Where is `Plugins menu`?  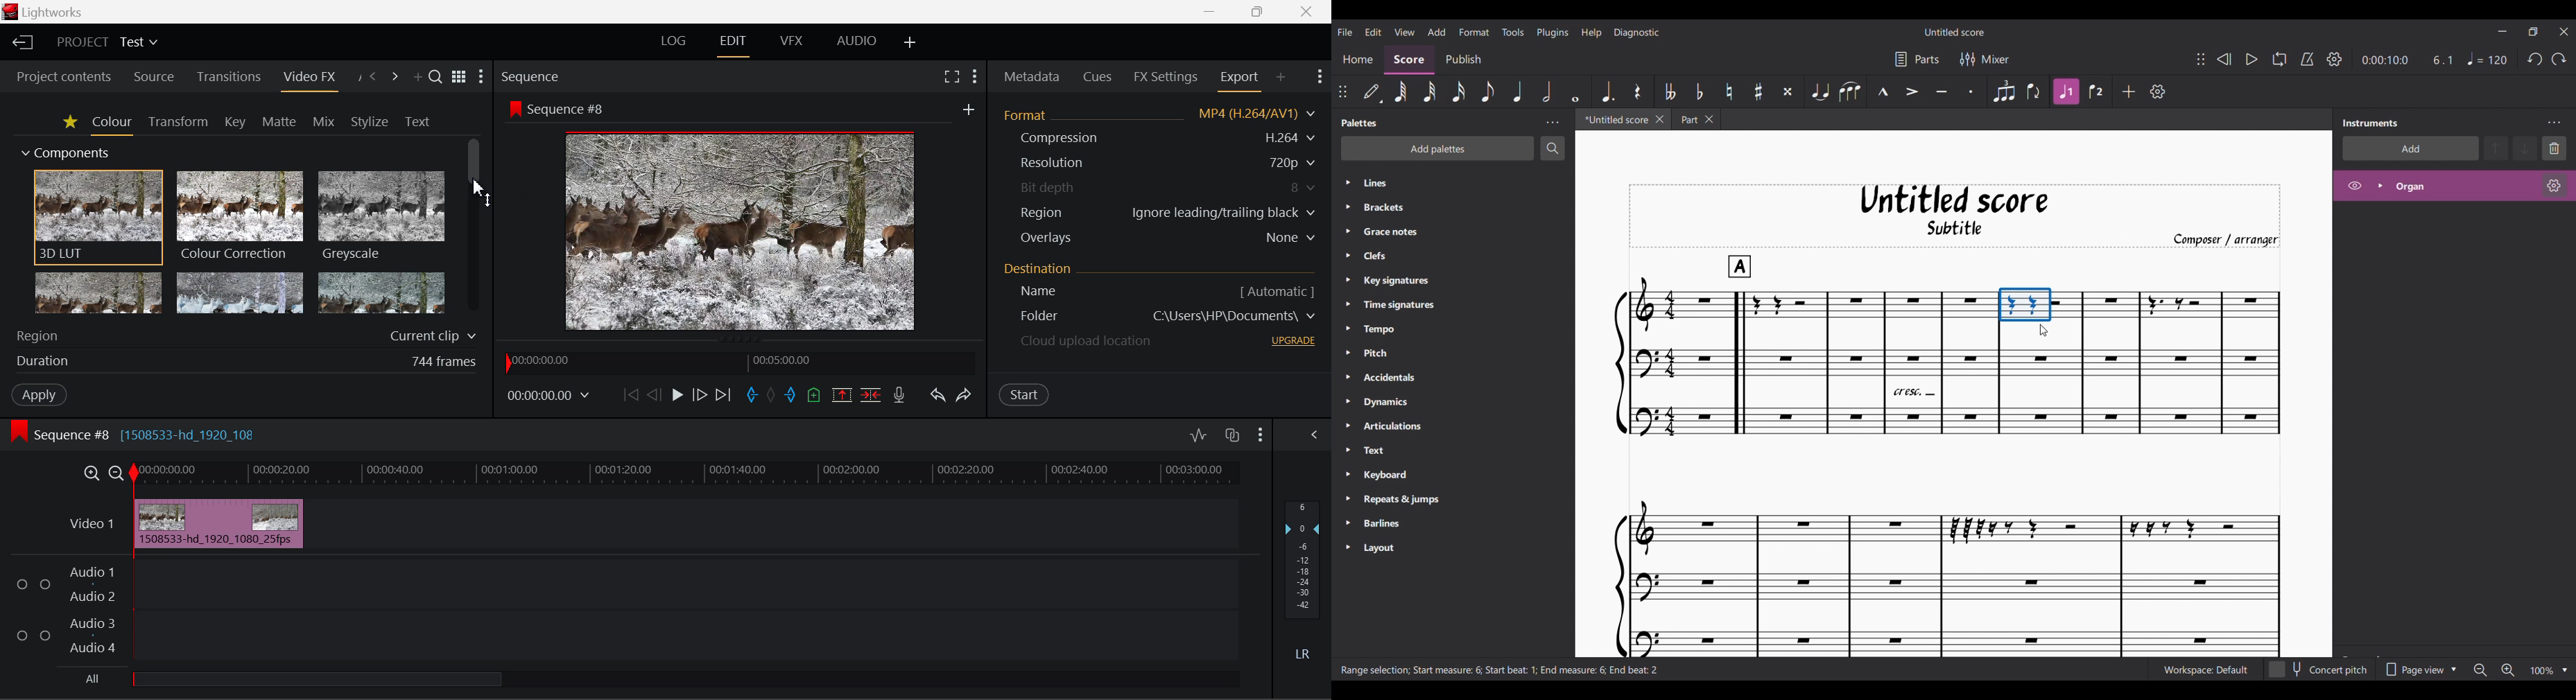
Plugins menu is located at coordinates (1553, 31).